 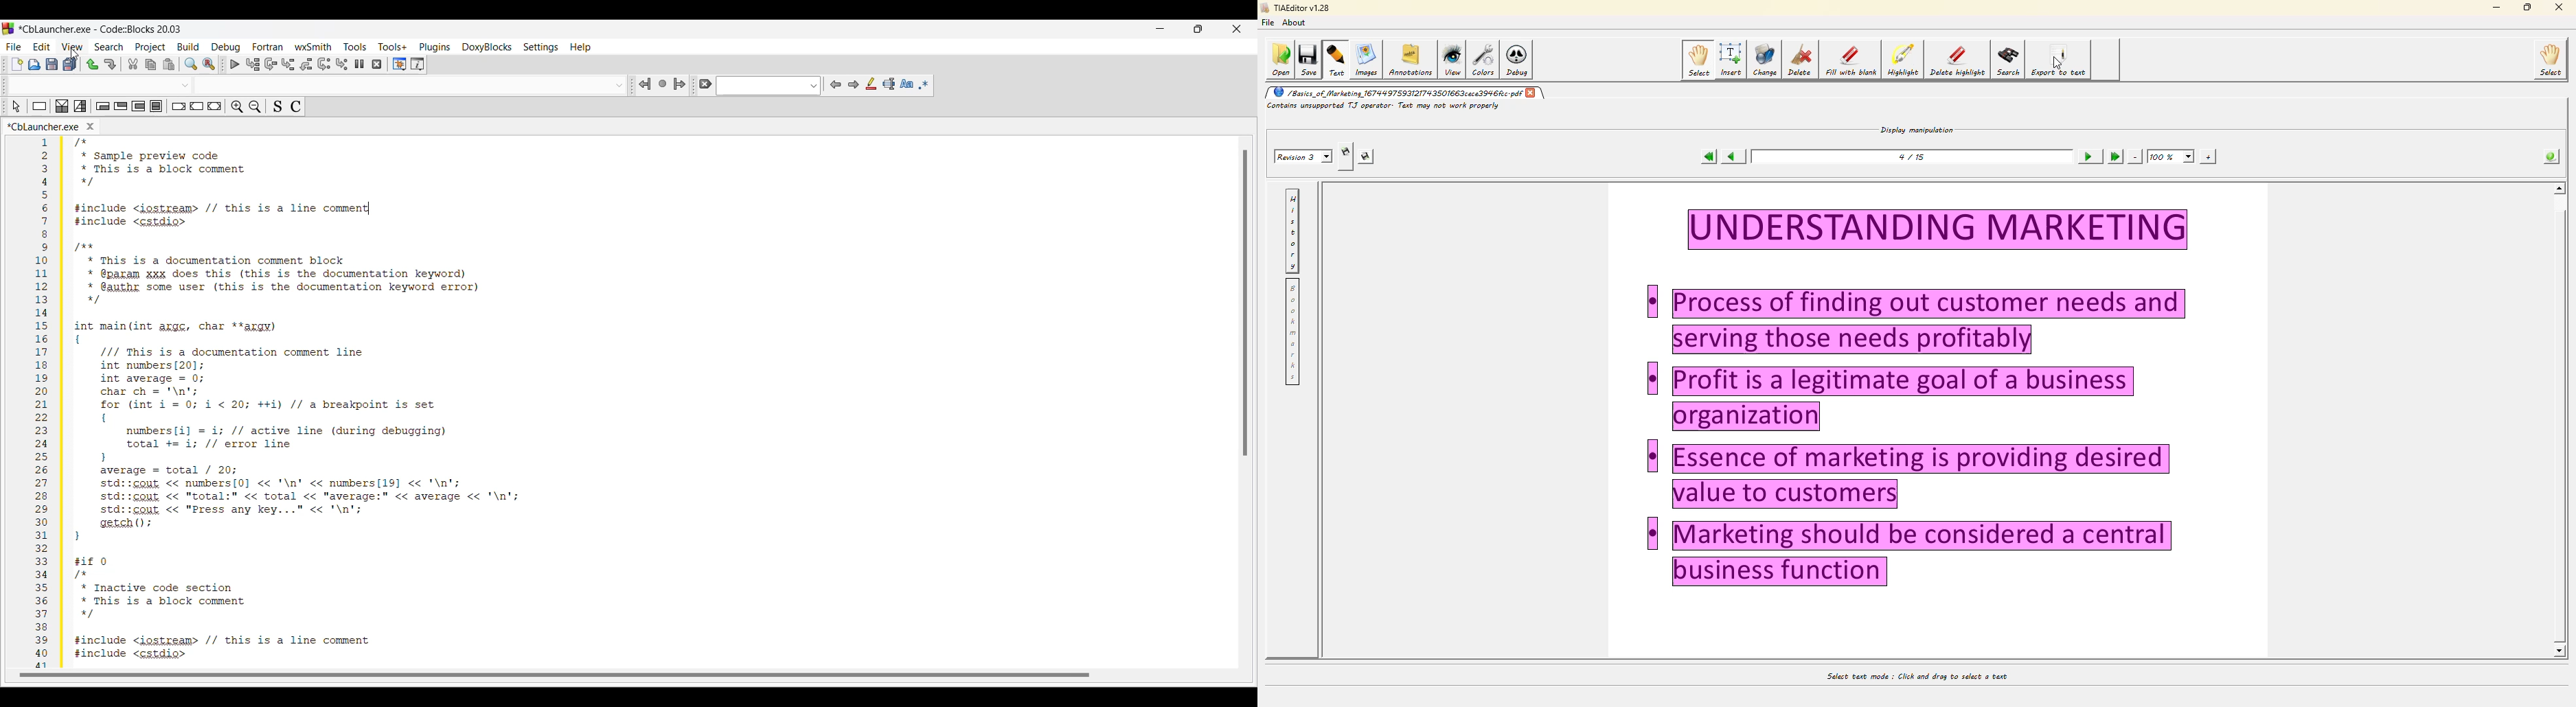 What do you see at coordinates (392, 46) in the screenshot?
I see `Tools+ menu` at bounding box center [392, 46].